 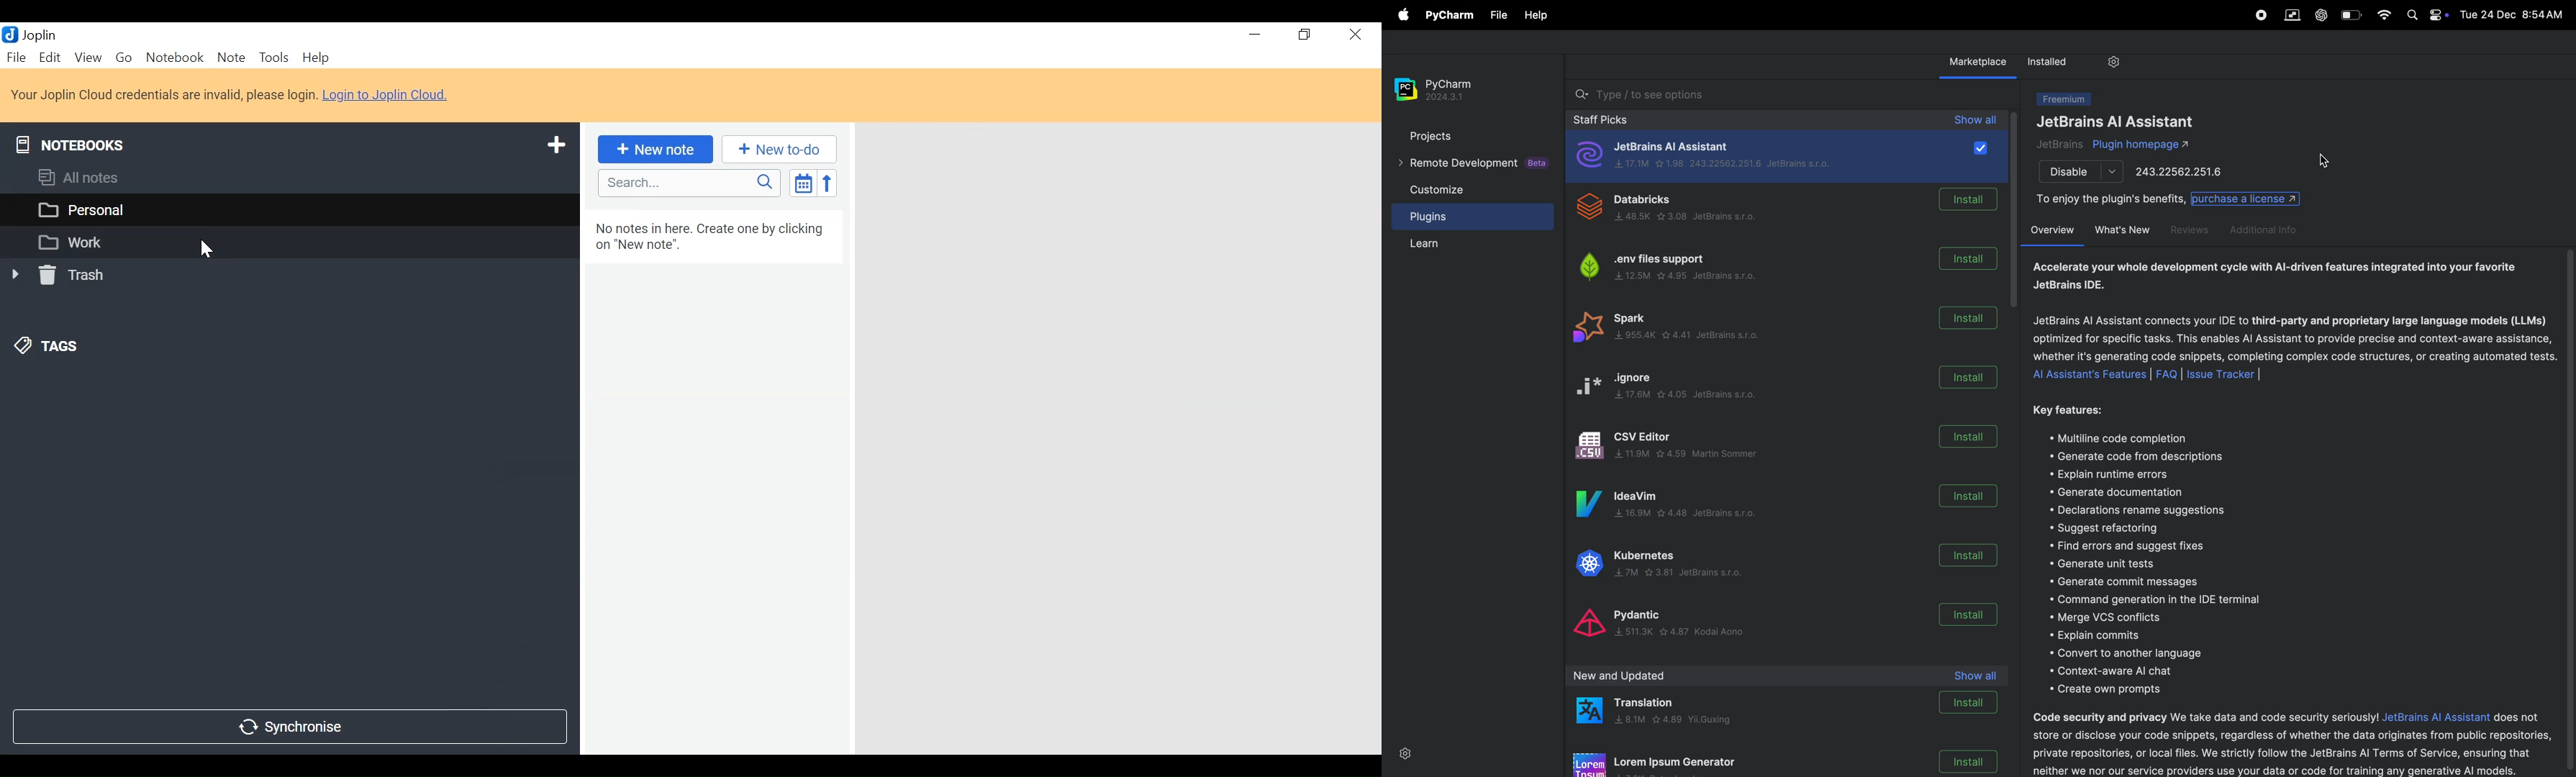 I want to click on File, so click(x=1497, y=16).